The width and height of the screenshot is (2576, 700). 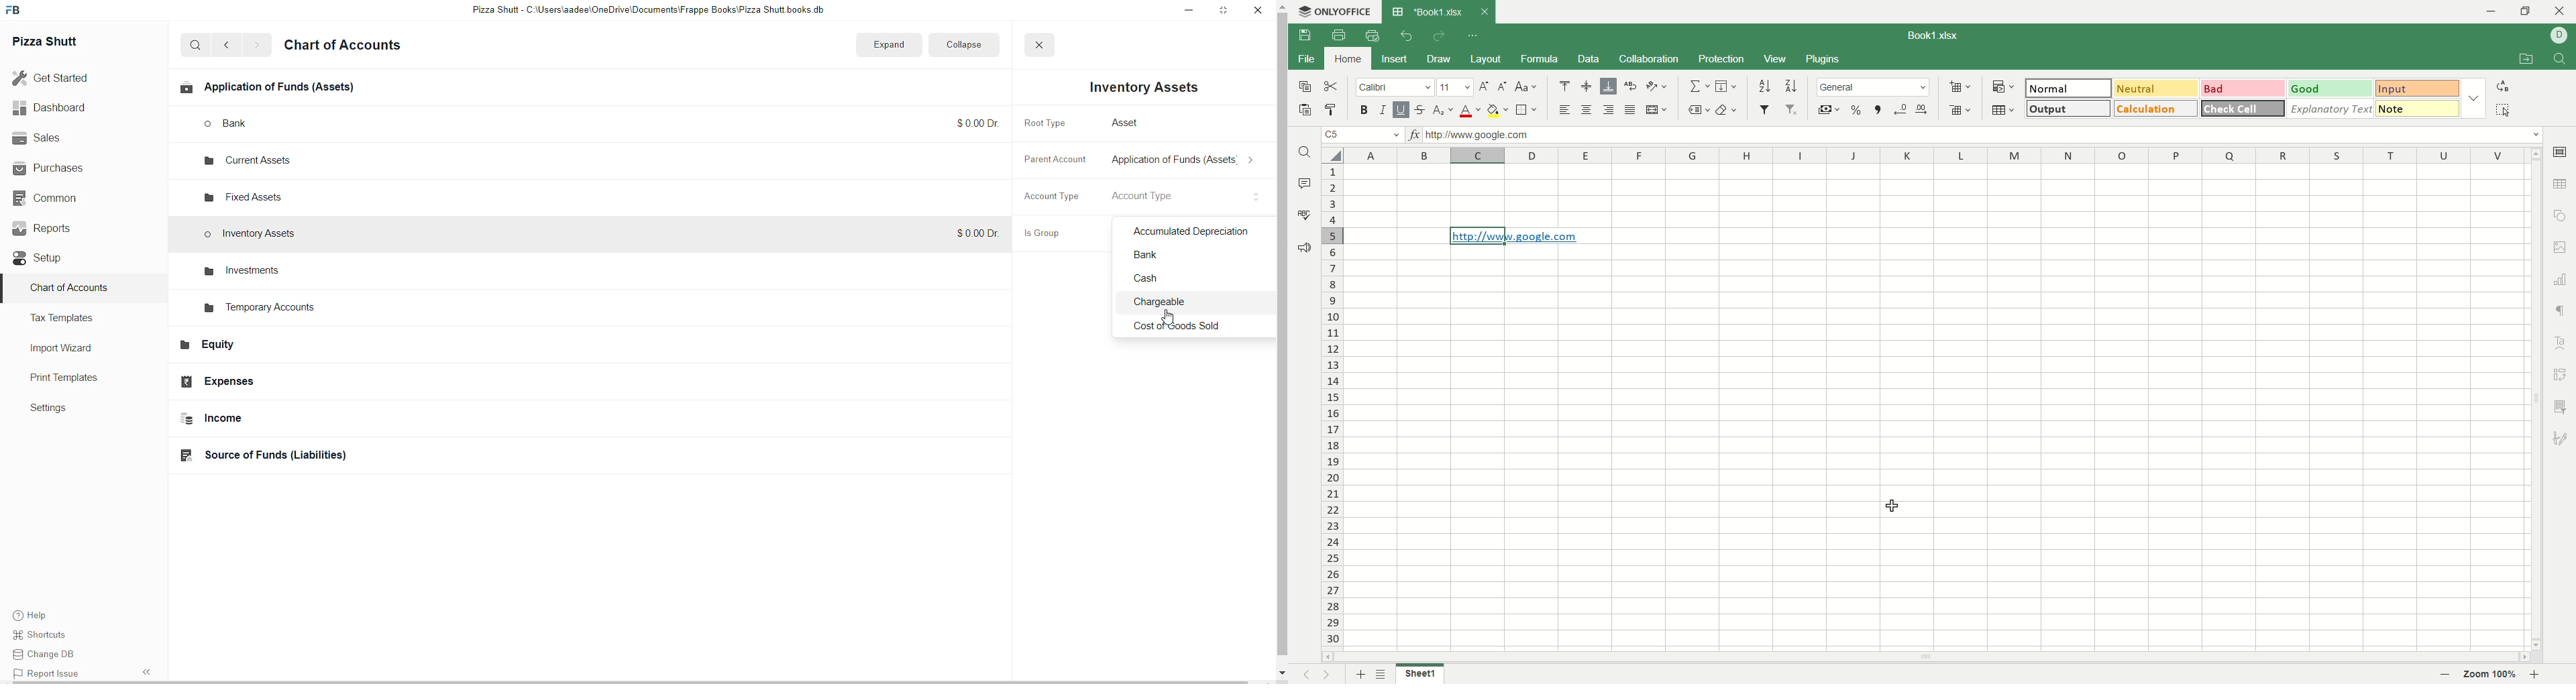 What do you see at coordinates (56, 167) in the screenshot?
I see `Purchases ` at bounding box center [56, 167].